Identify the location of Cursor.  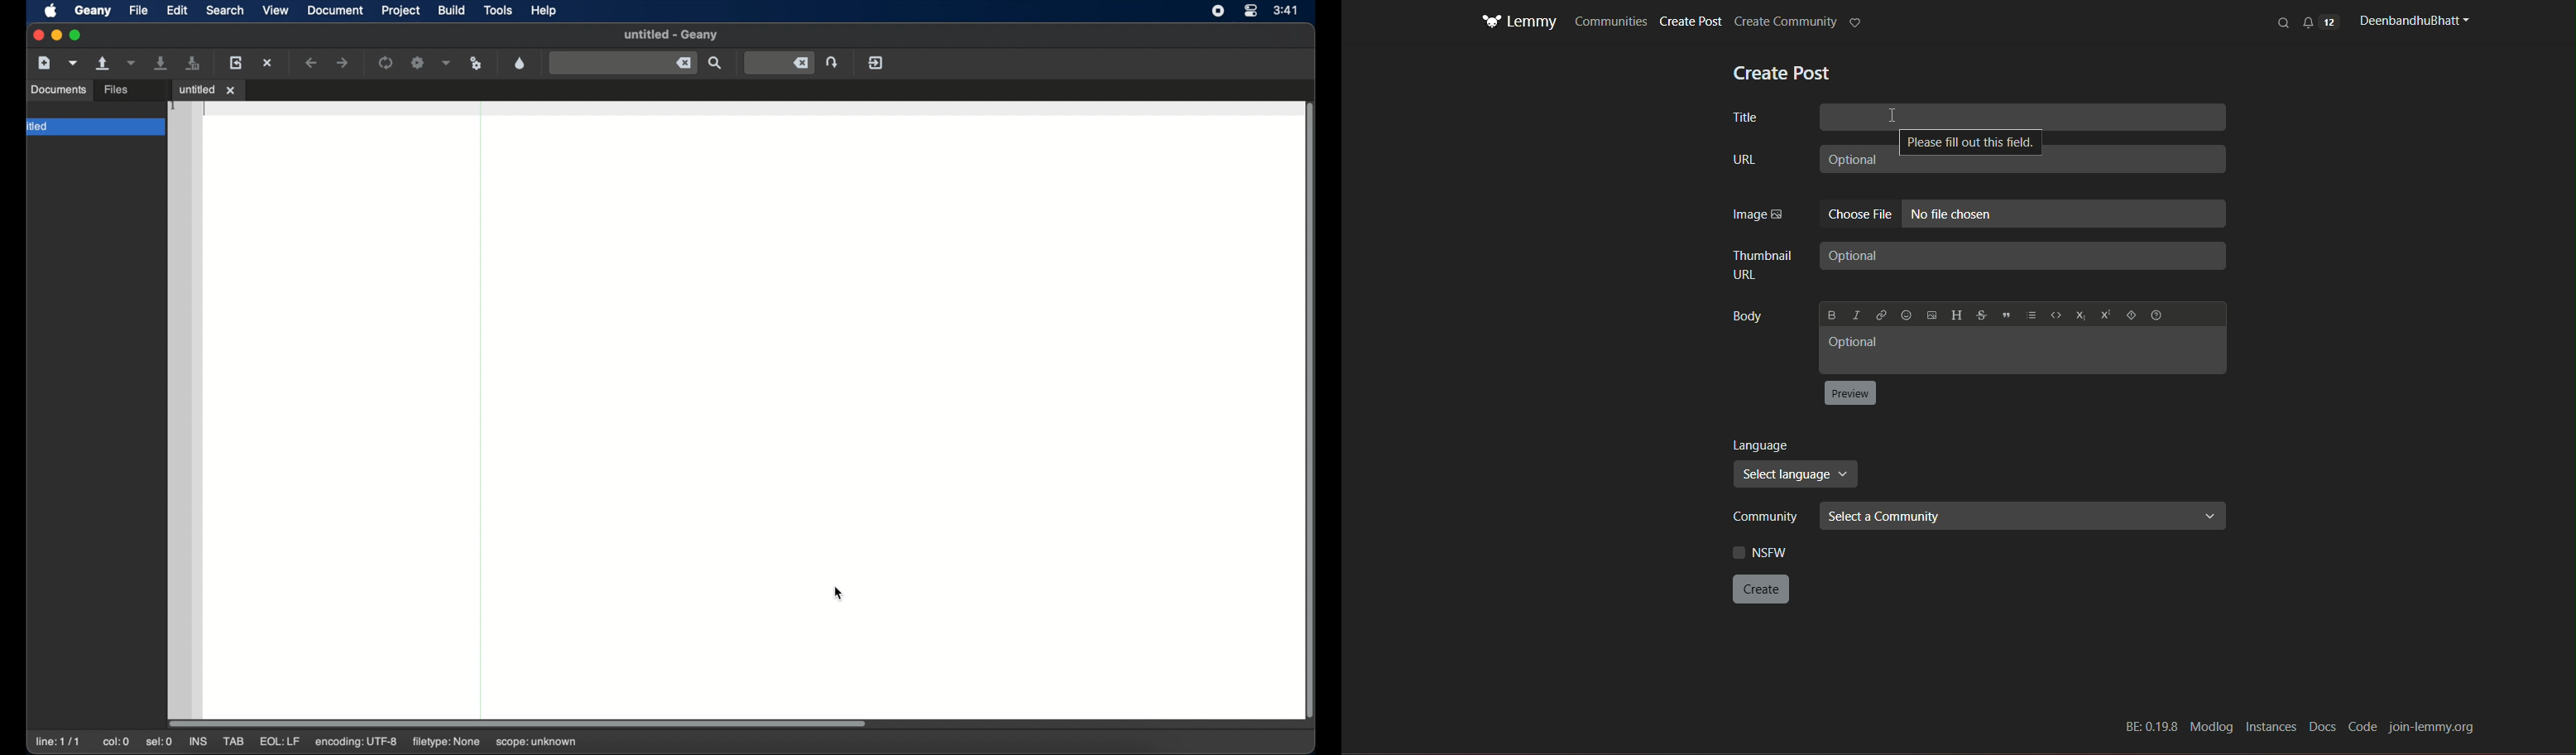
(1892, 117).